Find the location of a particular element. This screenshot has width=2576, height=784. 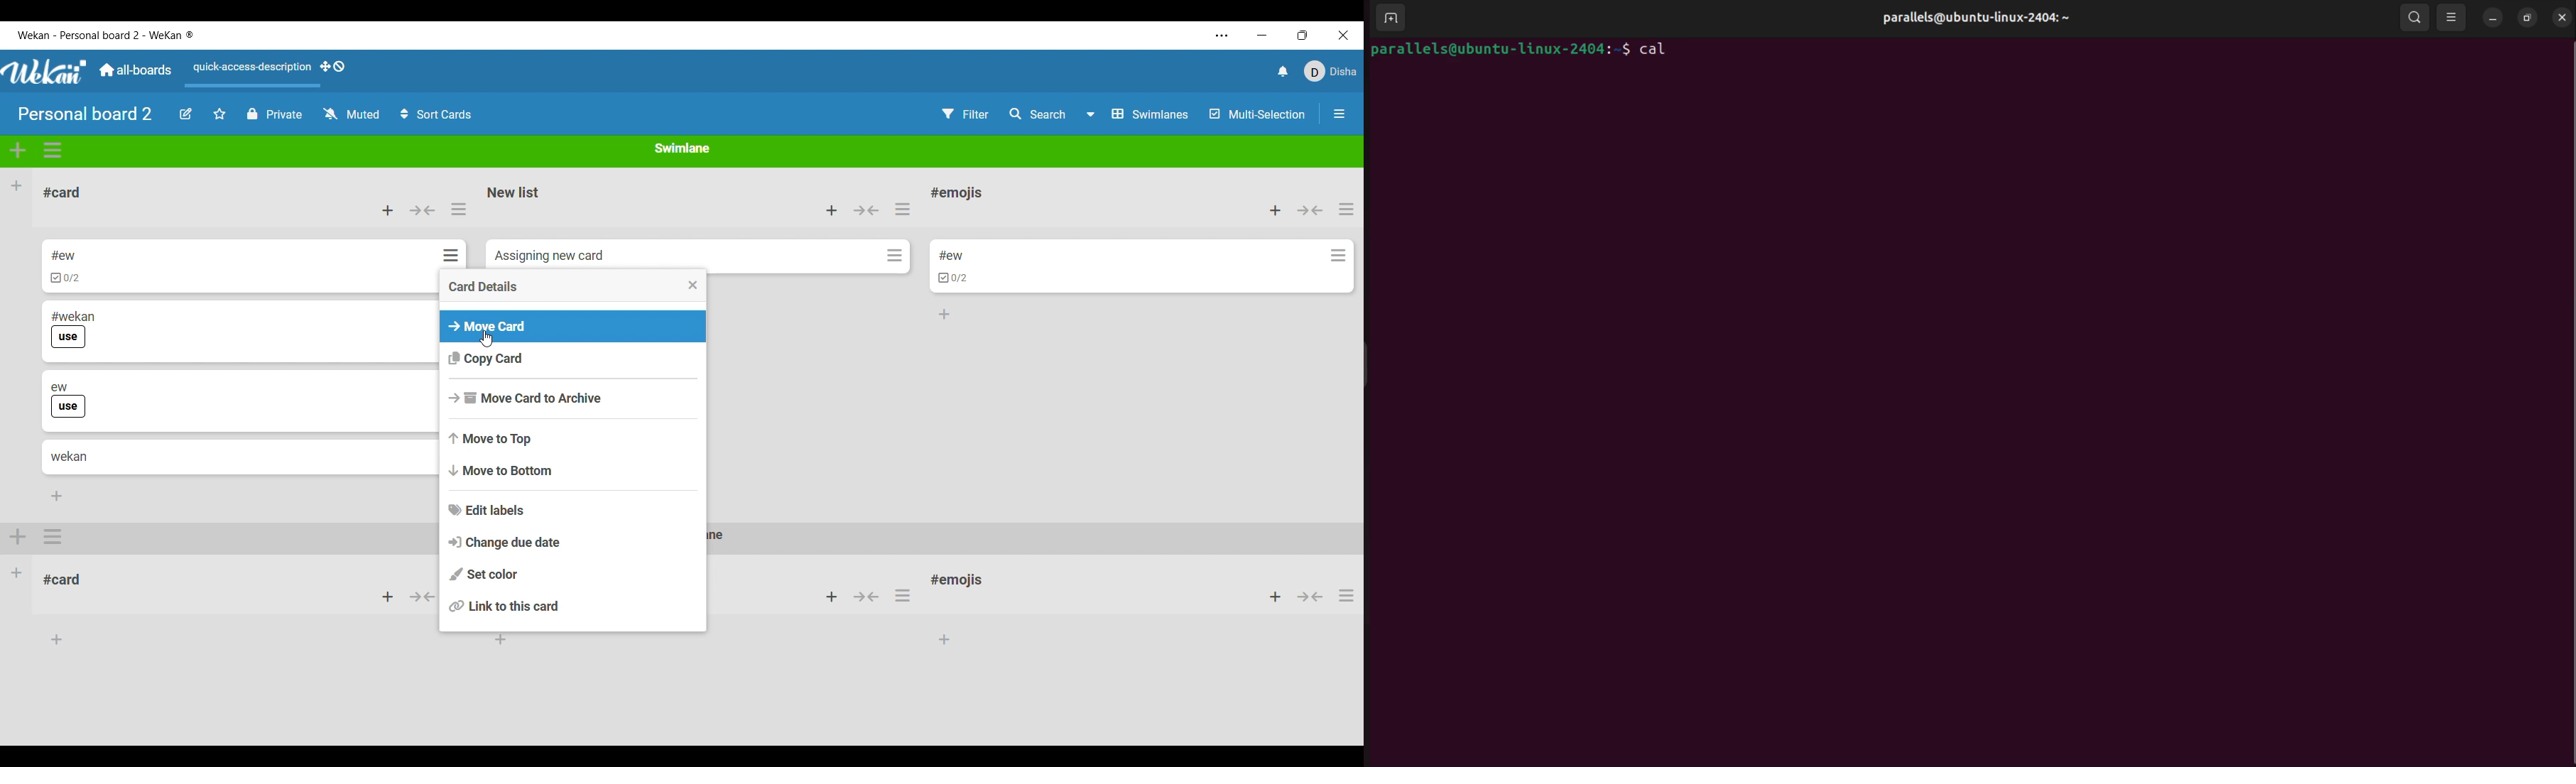

List actions is located at coordinates (1347, 209).